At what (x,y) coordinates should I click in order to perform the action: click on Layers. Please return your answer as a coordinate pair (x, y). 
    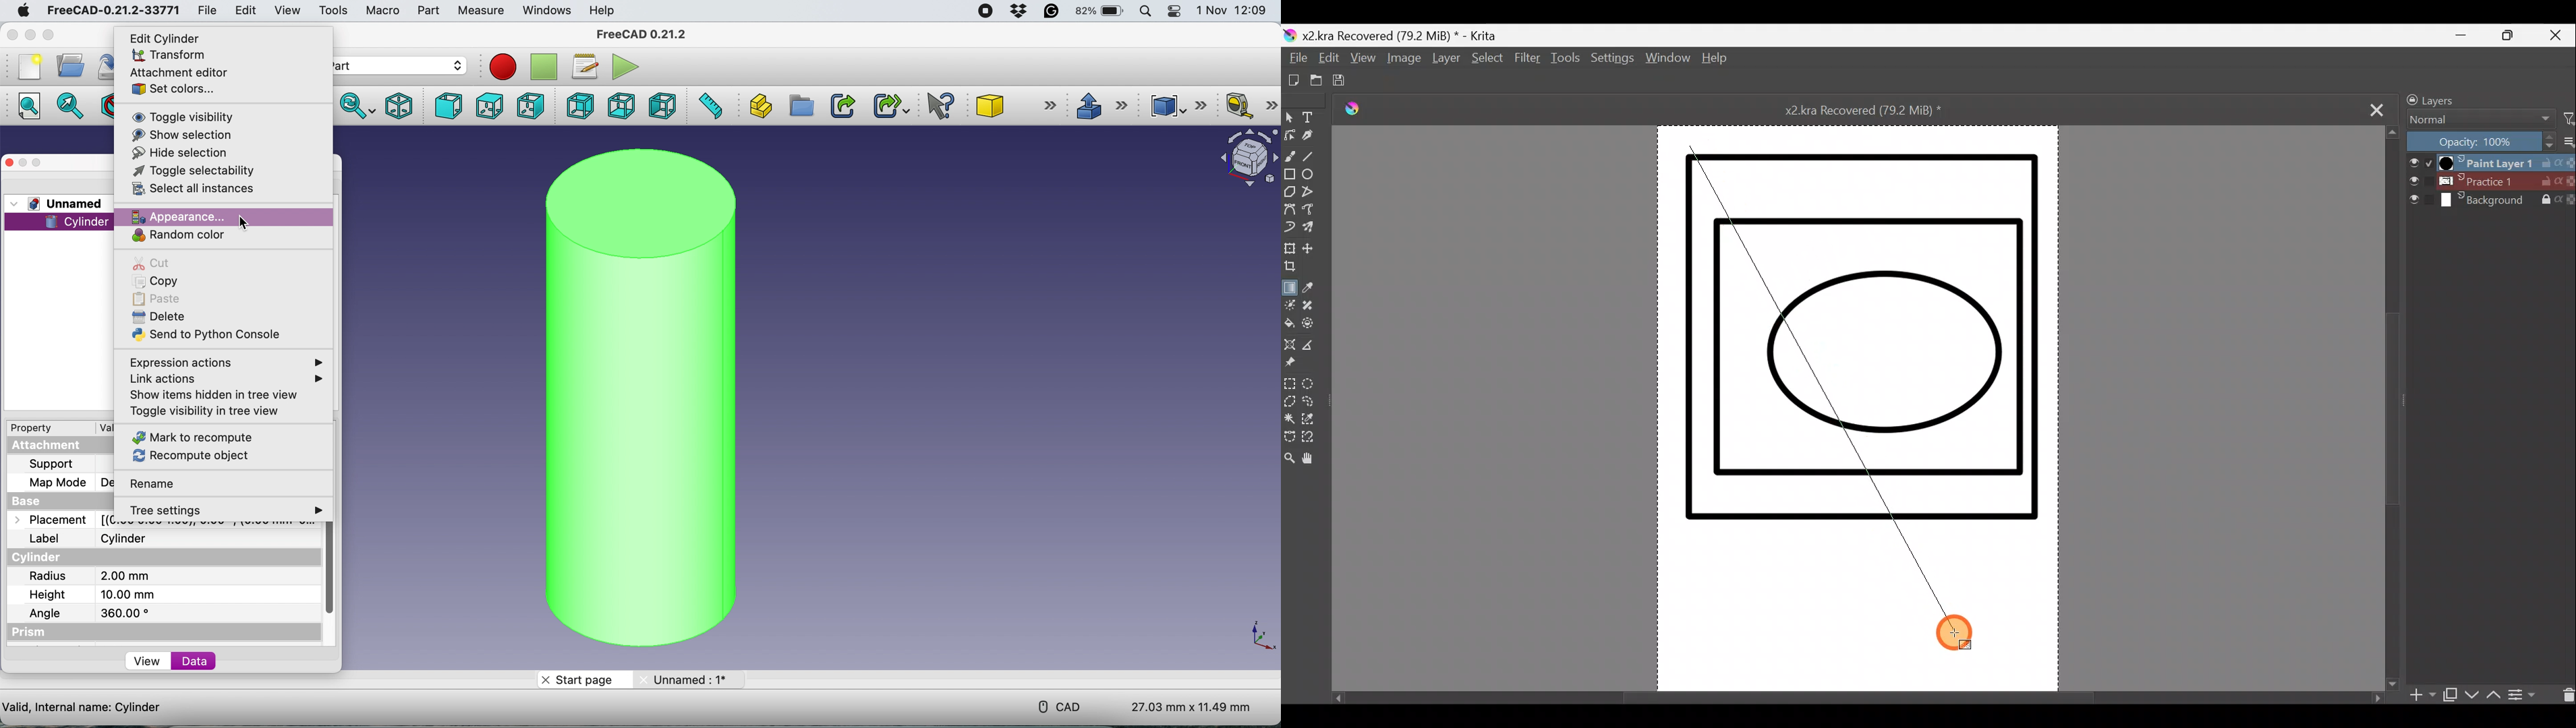
    Looking at the image, I should click on (2466, 98).